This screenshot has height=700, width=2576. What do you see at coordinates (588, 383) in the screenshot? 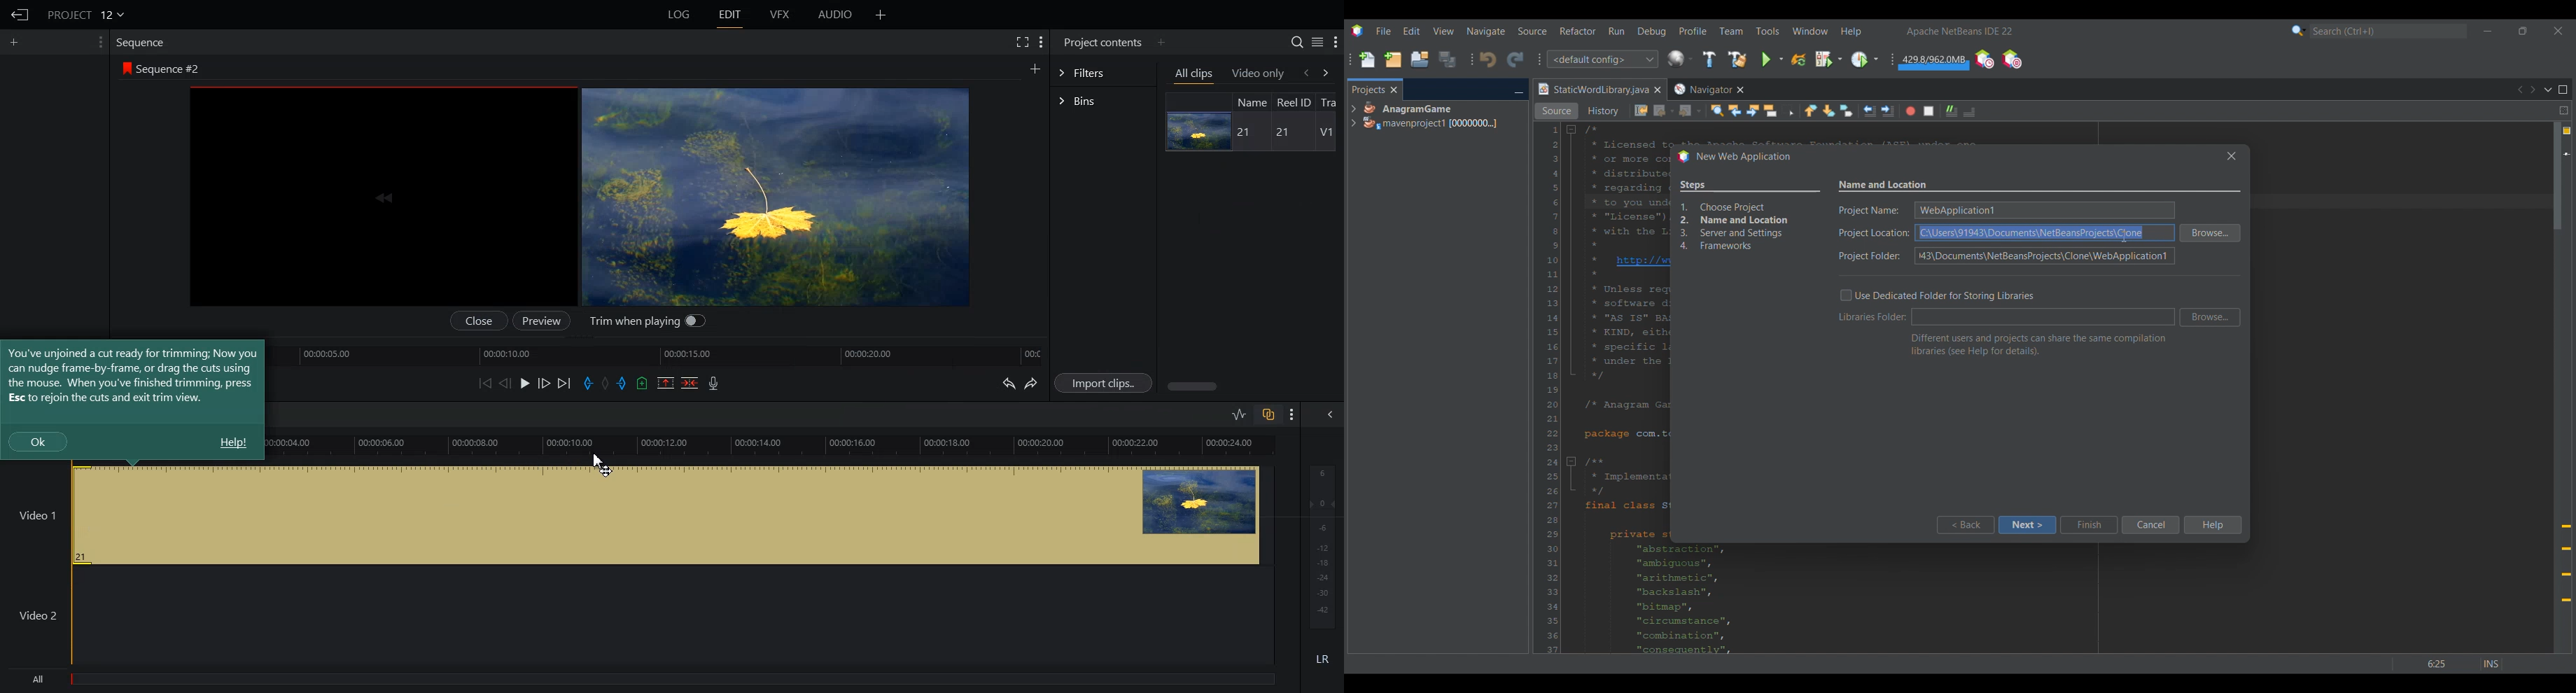
I see `Add an in mark at the current position` at bounding box center [588, 383].